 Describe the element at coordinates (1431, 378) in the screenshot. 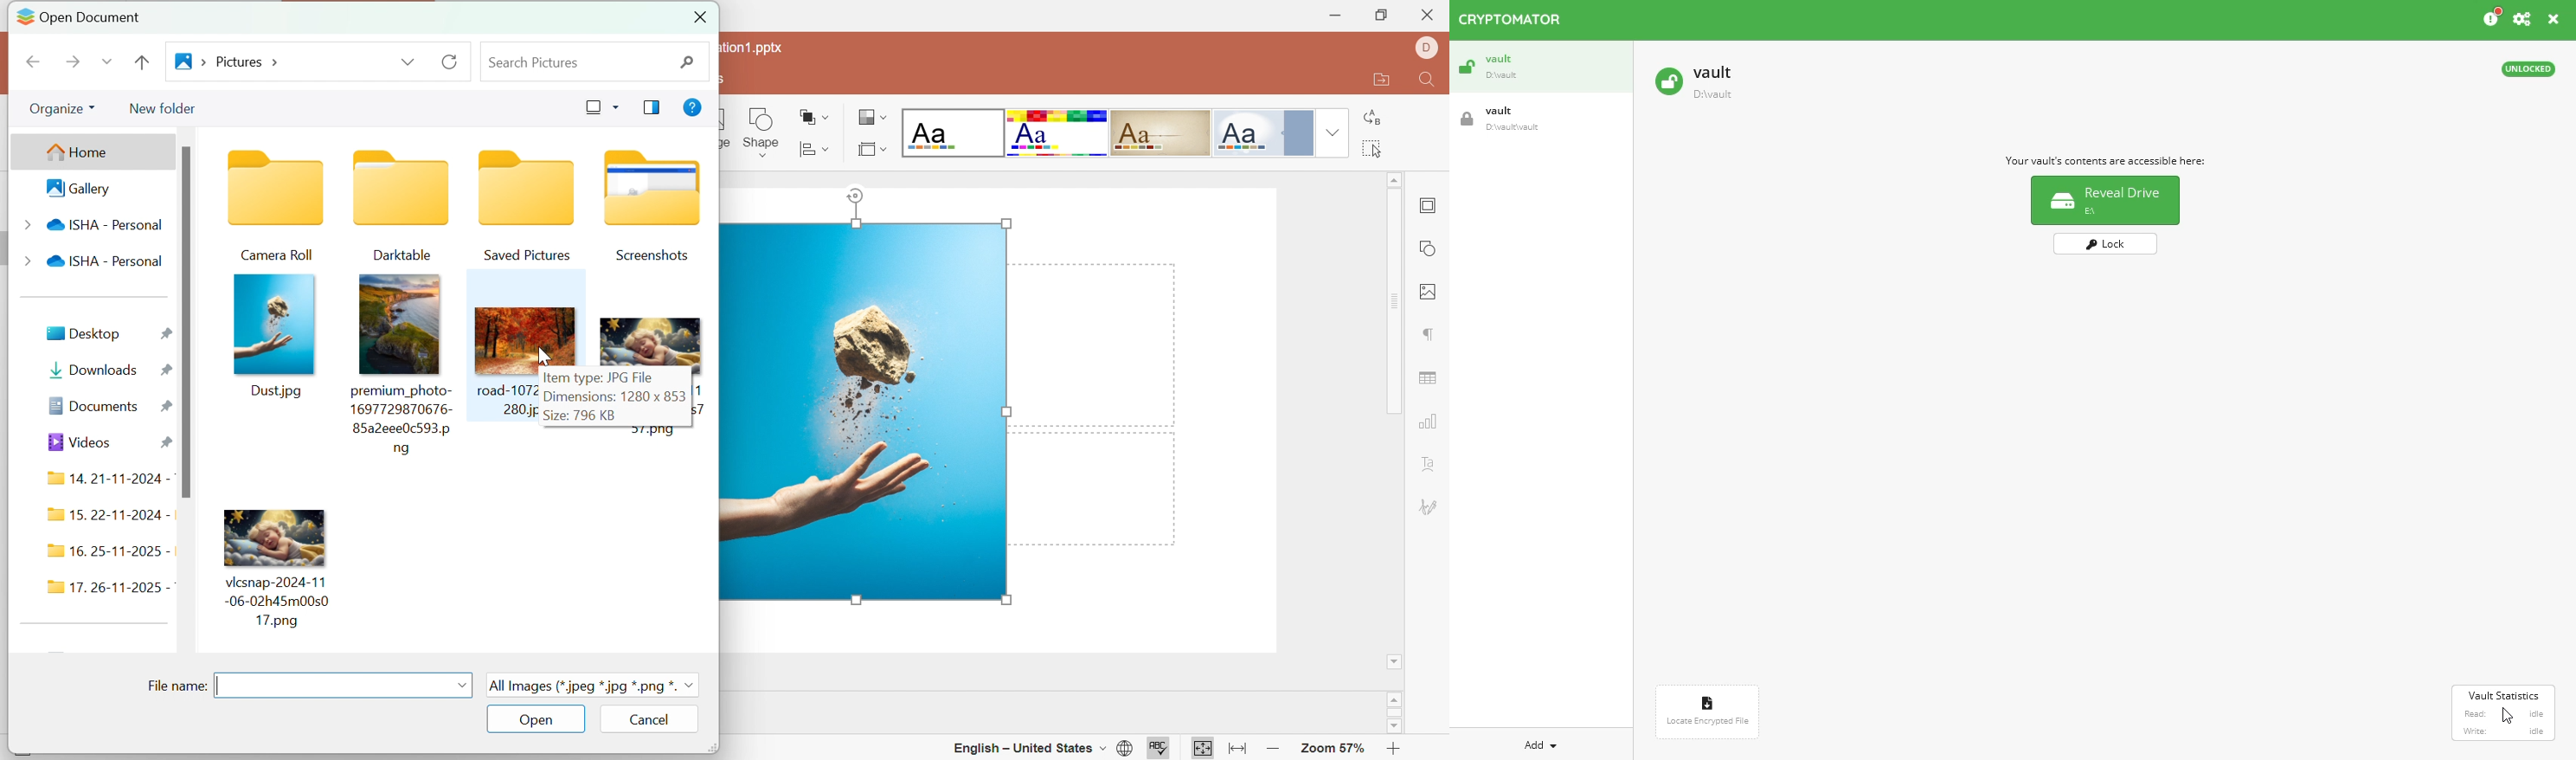

I see `table settings` at that location.